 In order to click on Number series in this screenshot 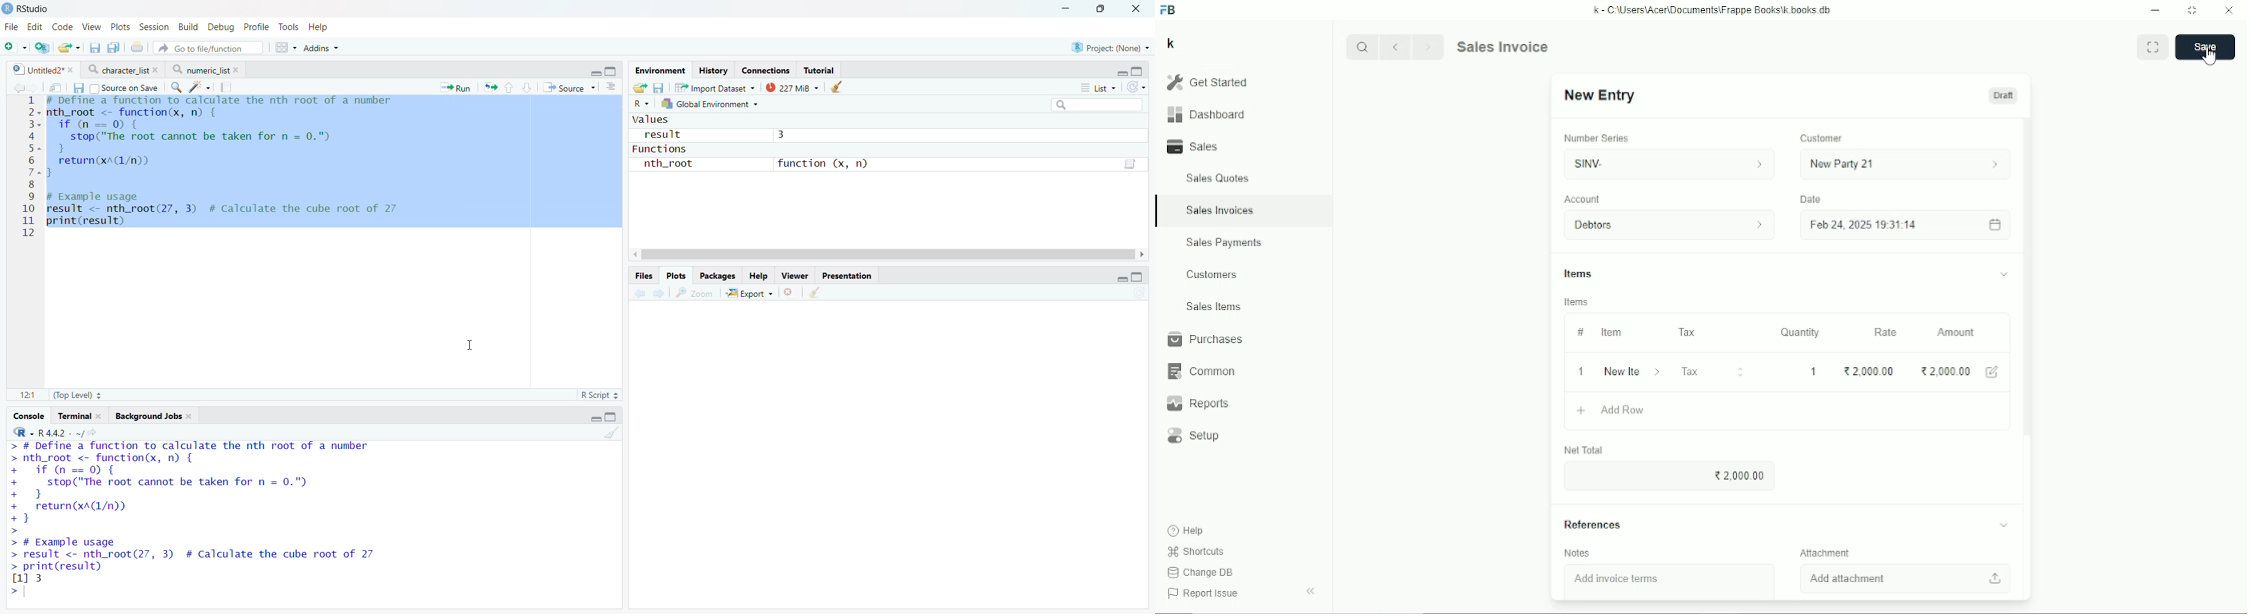, I will do `click(1597, 138)`.